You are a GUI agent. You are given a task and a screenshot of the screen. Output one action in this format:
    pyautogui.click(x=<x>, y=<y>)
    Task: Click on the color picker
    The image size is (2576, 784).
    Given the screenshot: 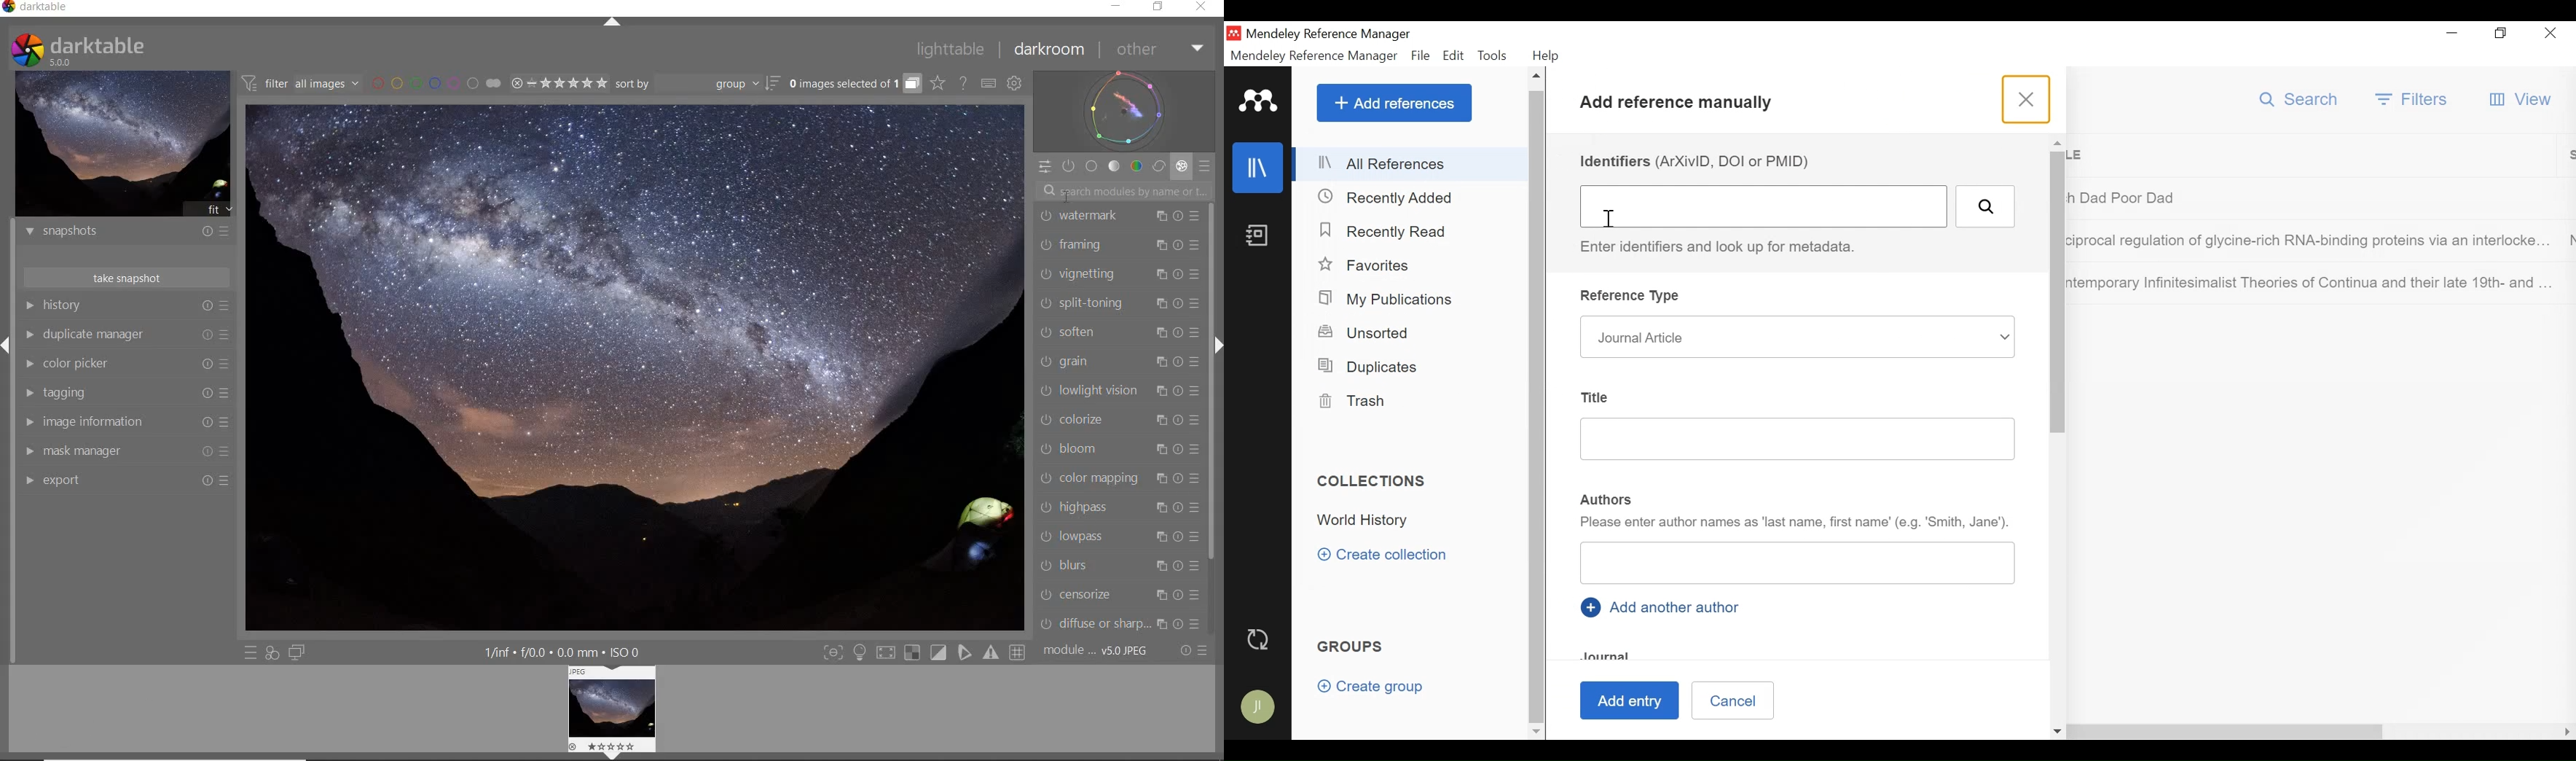 What is the action you would take?
    pyautogui.click(x=85, y=363)
    